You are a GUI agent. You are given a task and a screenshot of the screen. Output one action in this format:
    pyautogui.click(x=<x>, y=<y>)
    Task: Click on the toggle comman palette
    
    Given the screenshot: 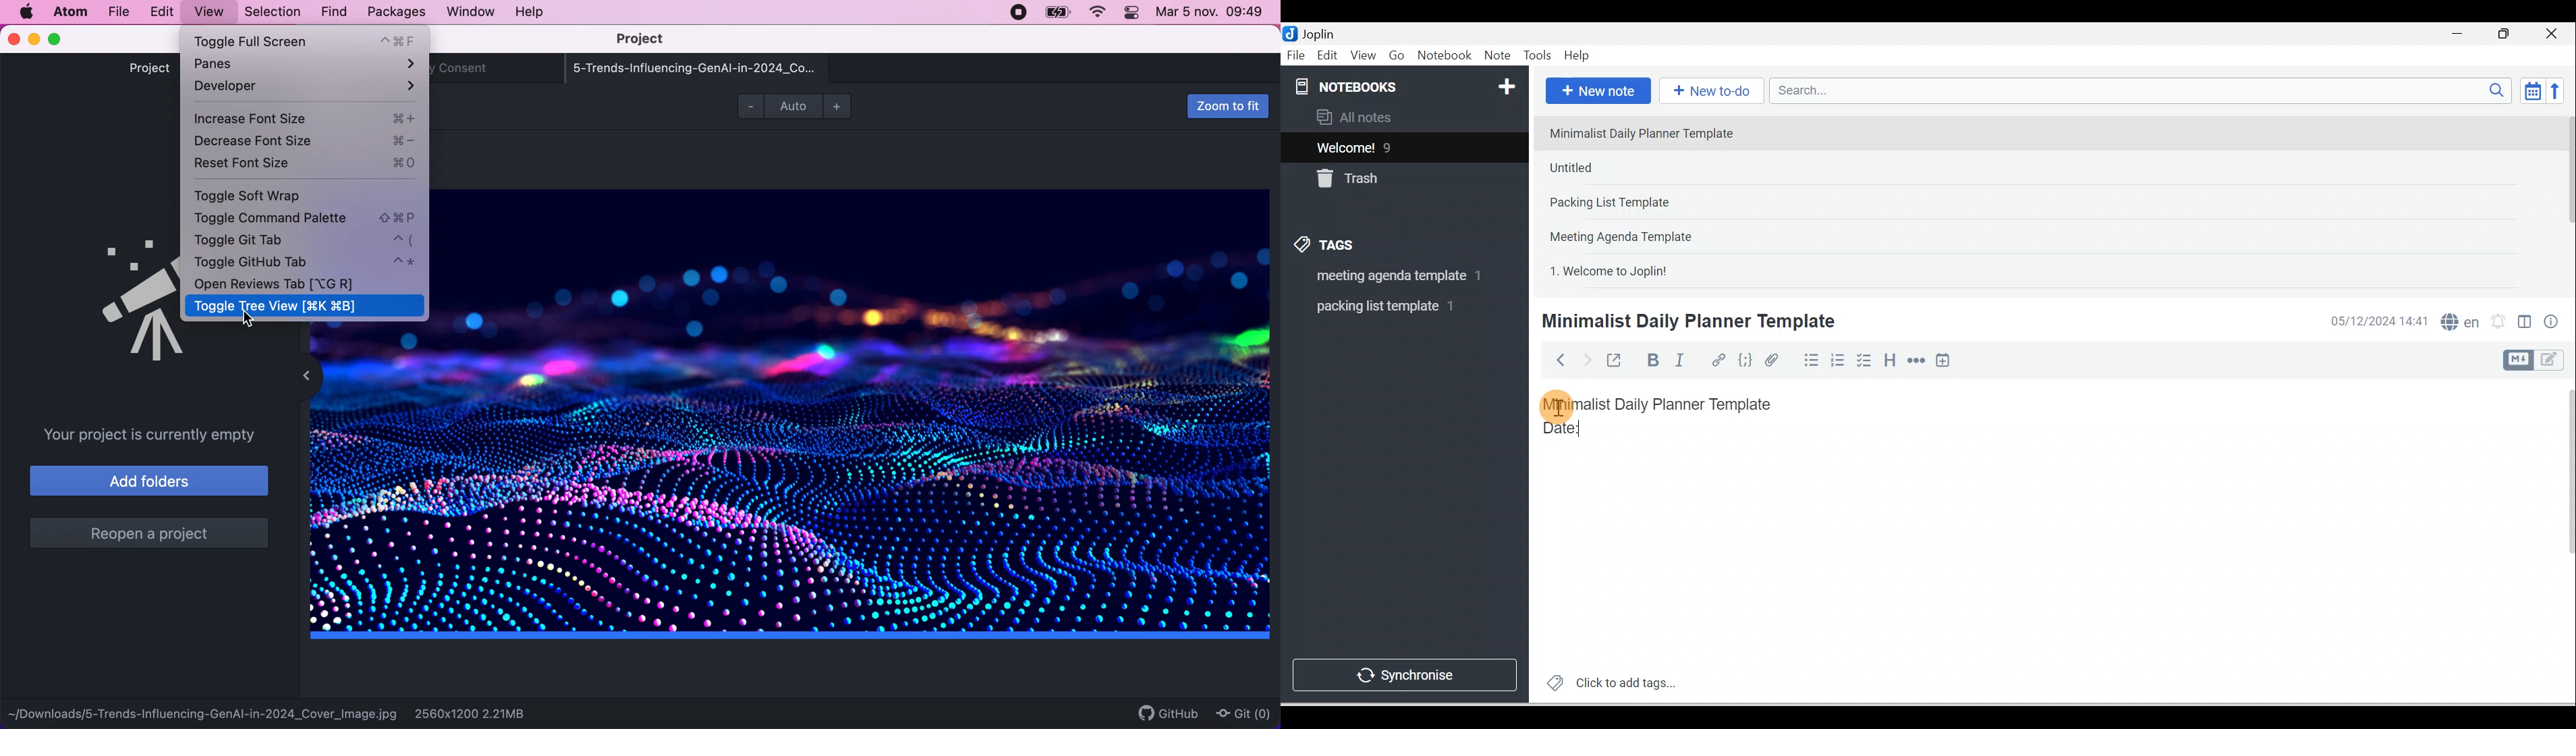 What is the action you would take?
    pyautogui.click(x=305, y=218)
    